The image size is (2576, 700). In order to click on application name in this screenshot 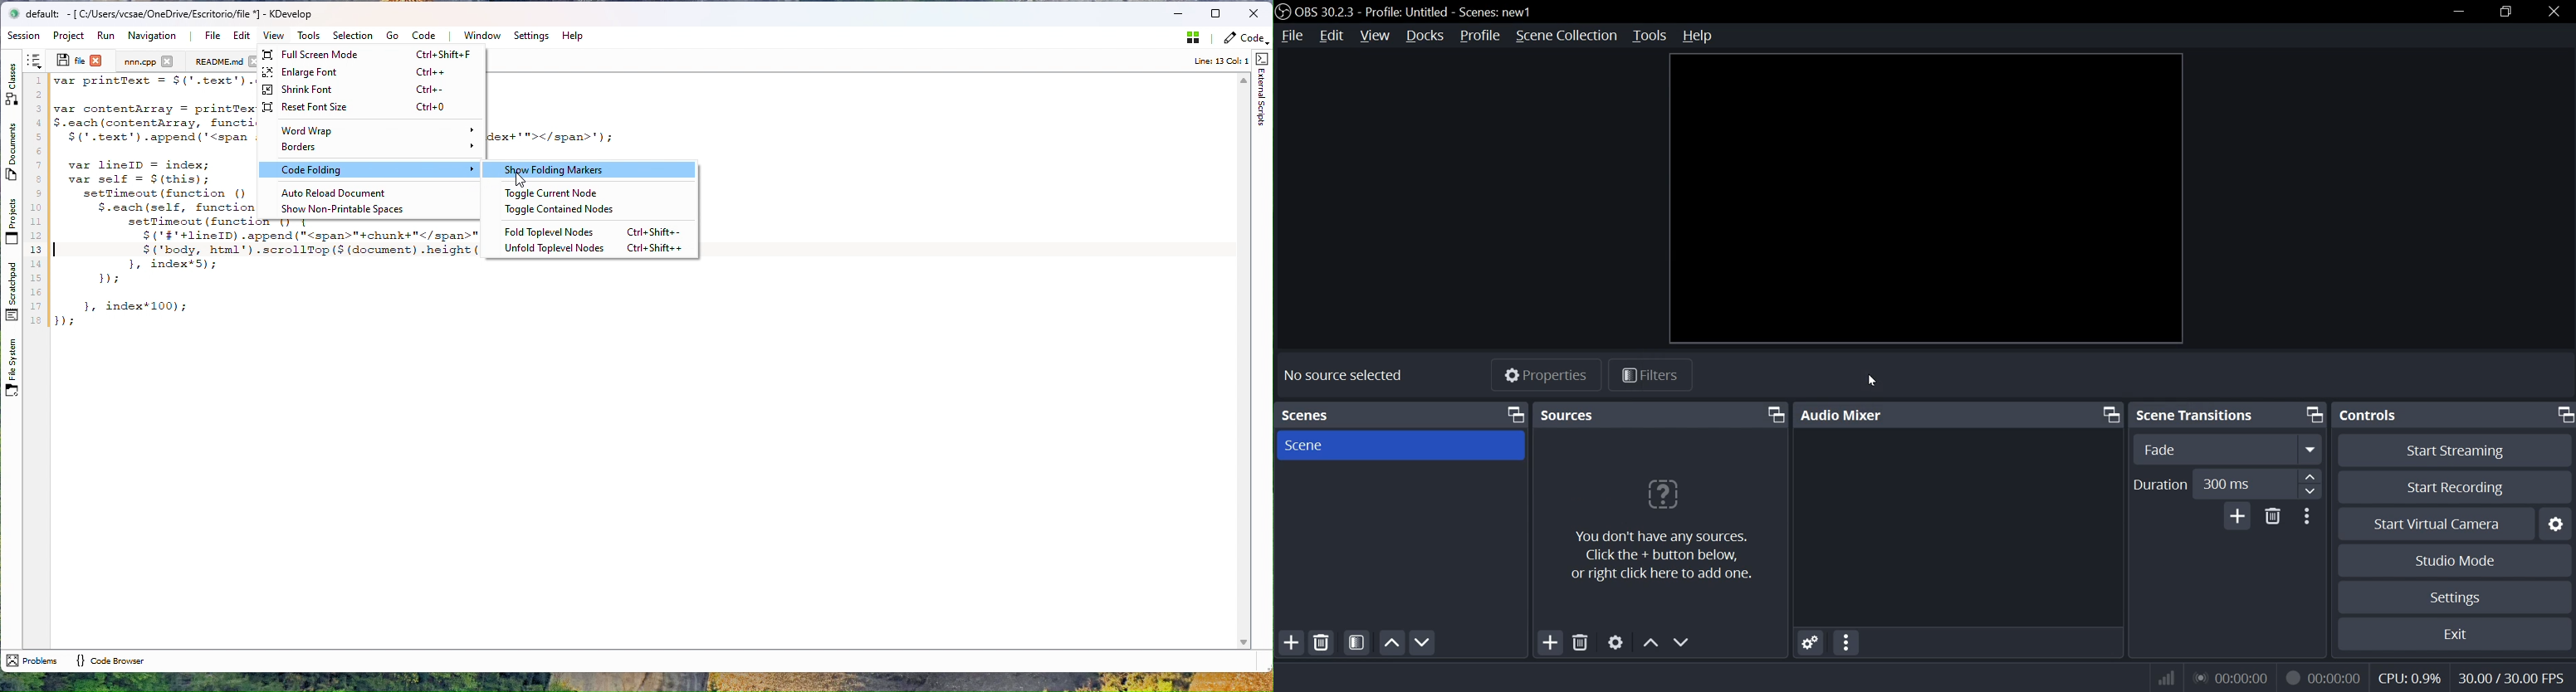, I will do `click(178, 14)`.